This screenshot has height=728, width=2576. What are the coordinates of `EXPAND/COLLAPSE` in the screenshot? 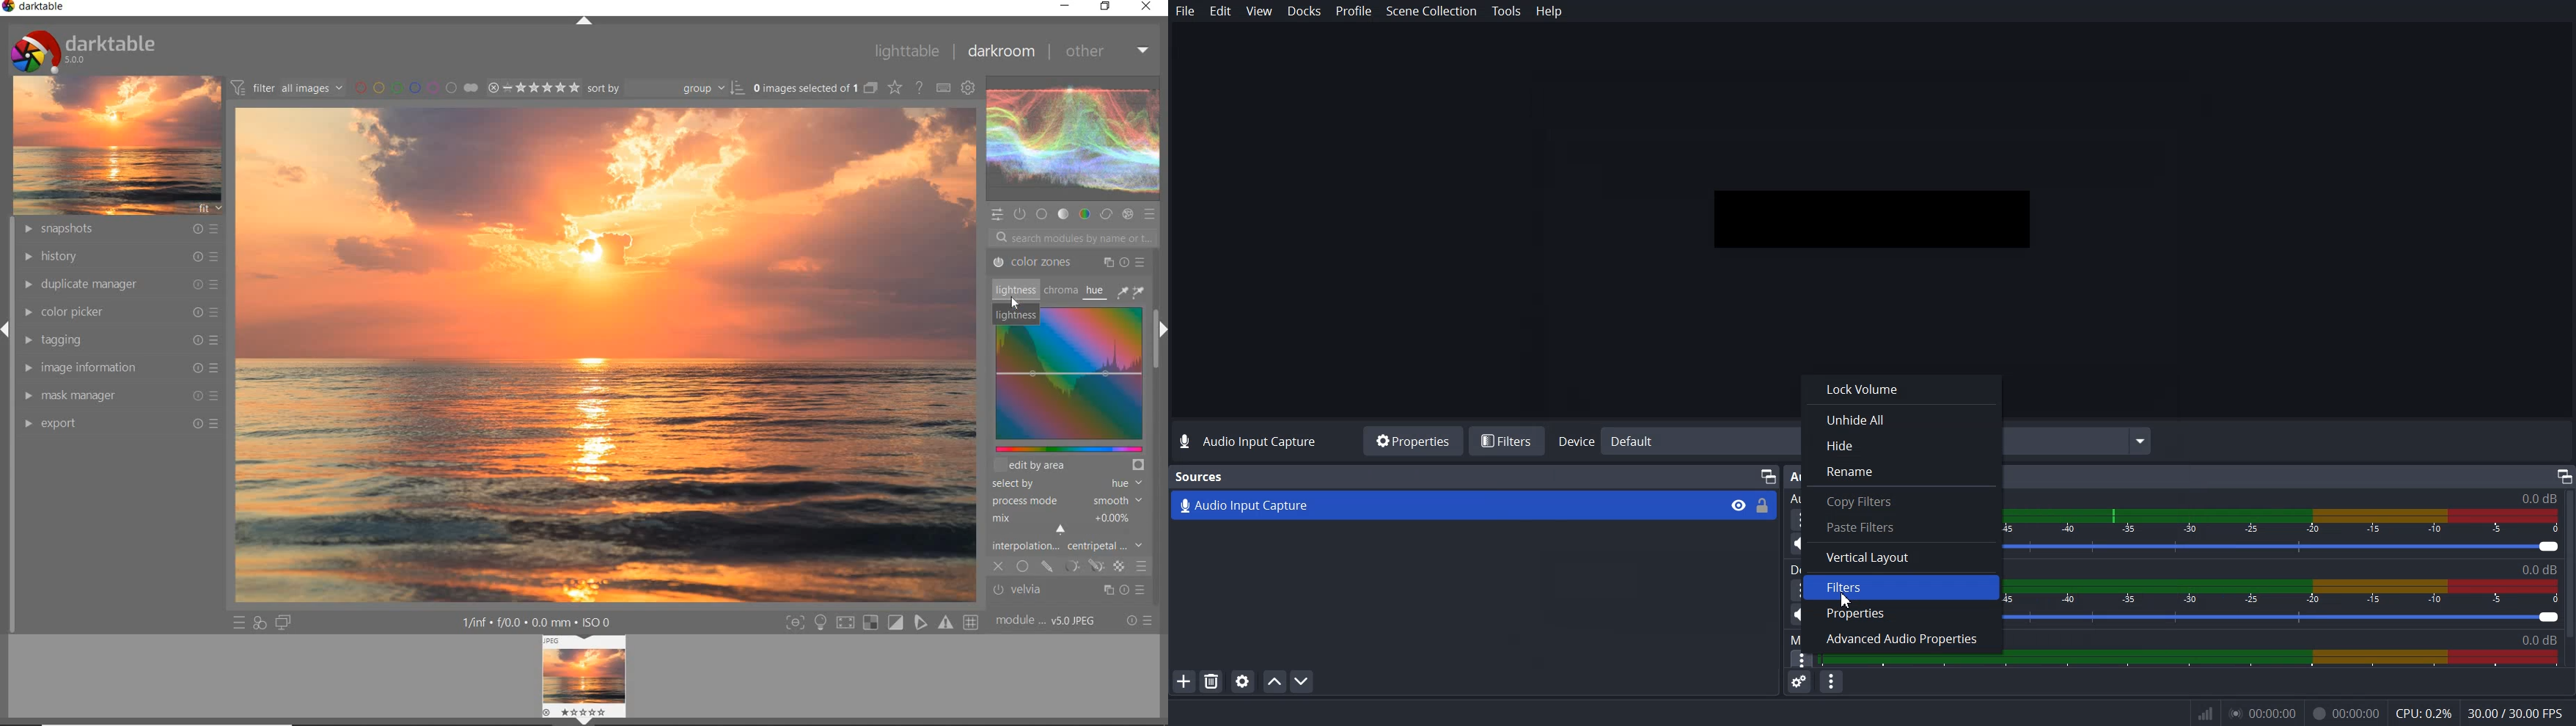 It's located at (584, 22).